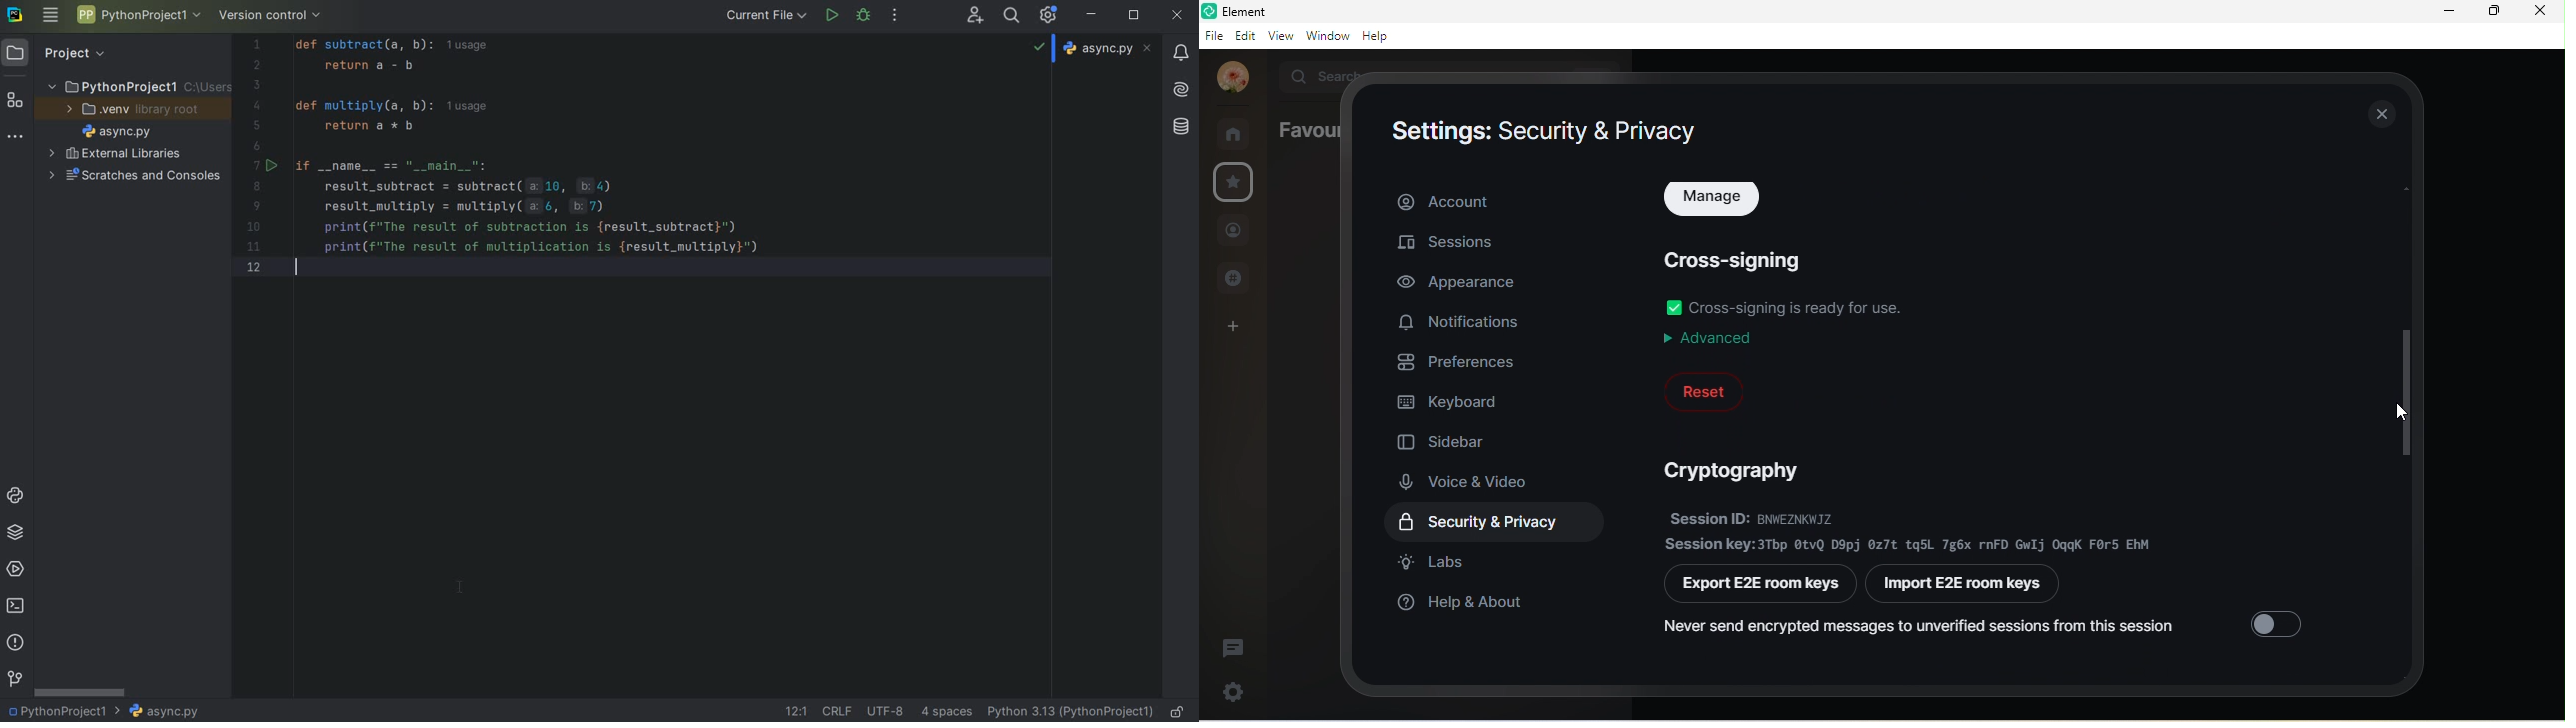 The height and width of the screenshot is (728, 2576). Describe the element at coordinates (2280, 620) in the screenshot. I see `toggle switch` at that location.